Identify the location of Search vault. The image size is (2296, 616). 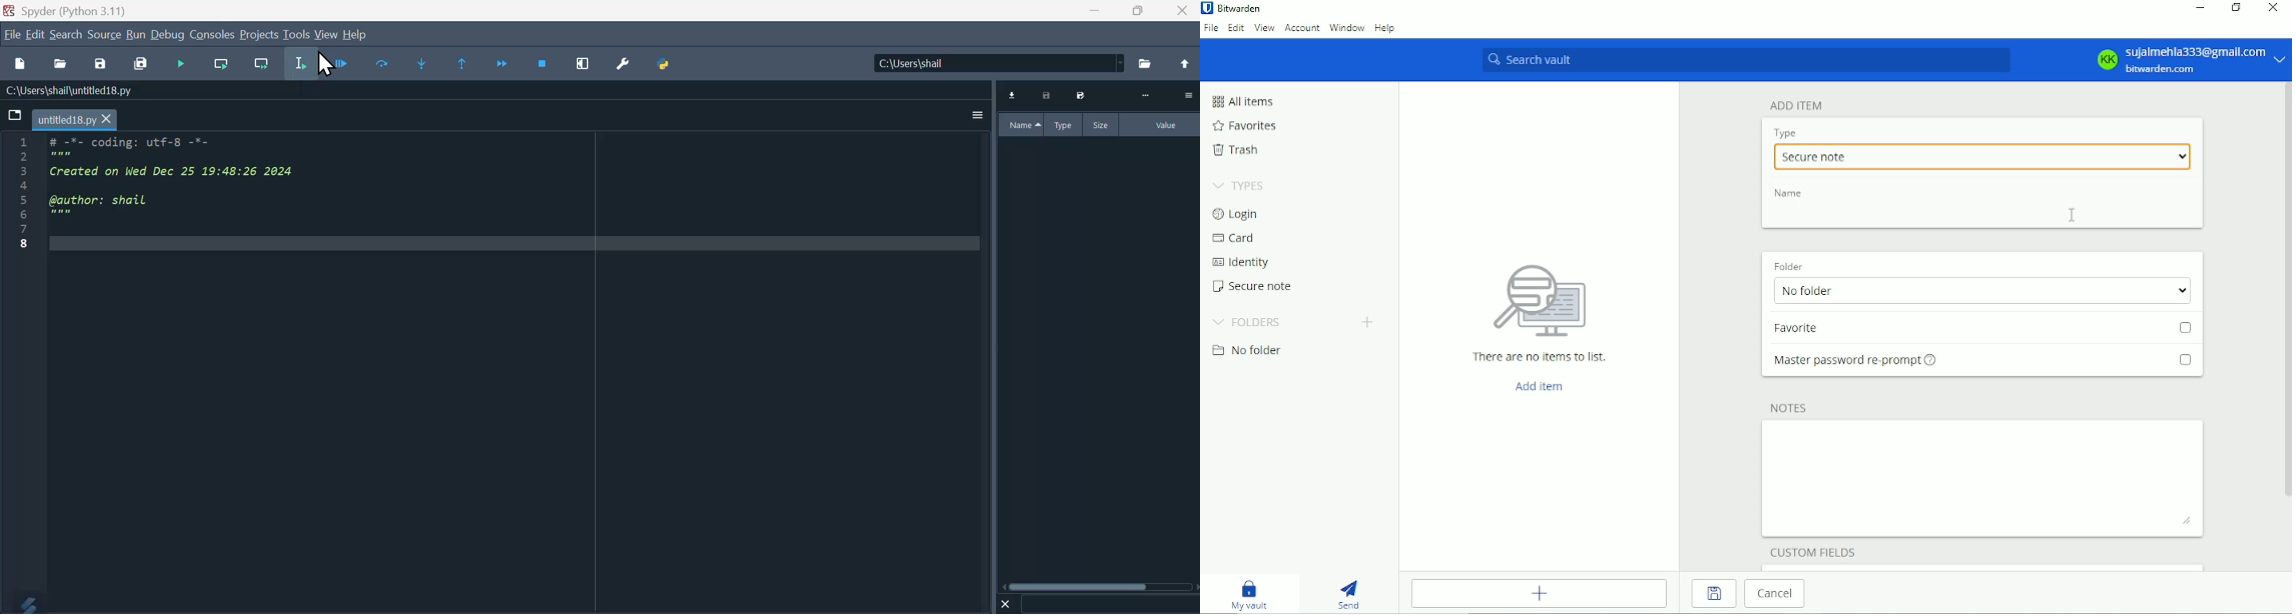
(1744, 61).